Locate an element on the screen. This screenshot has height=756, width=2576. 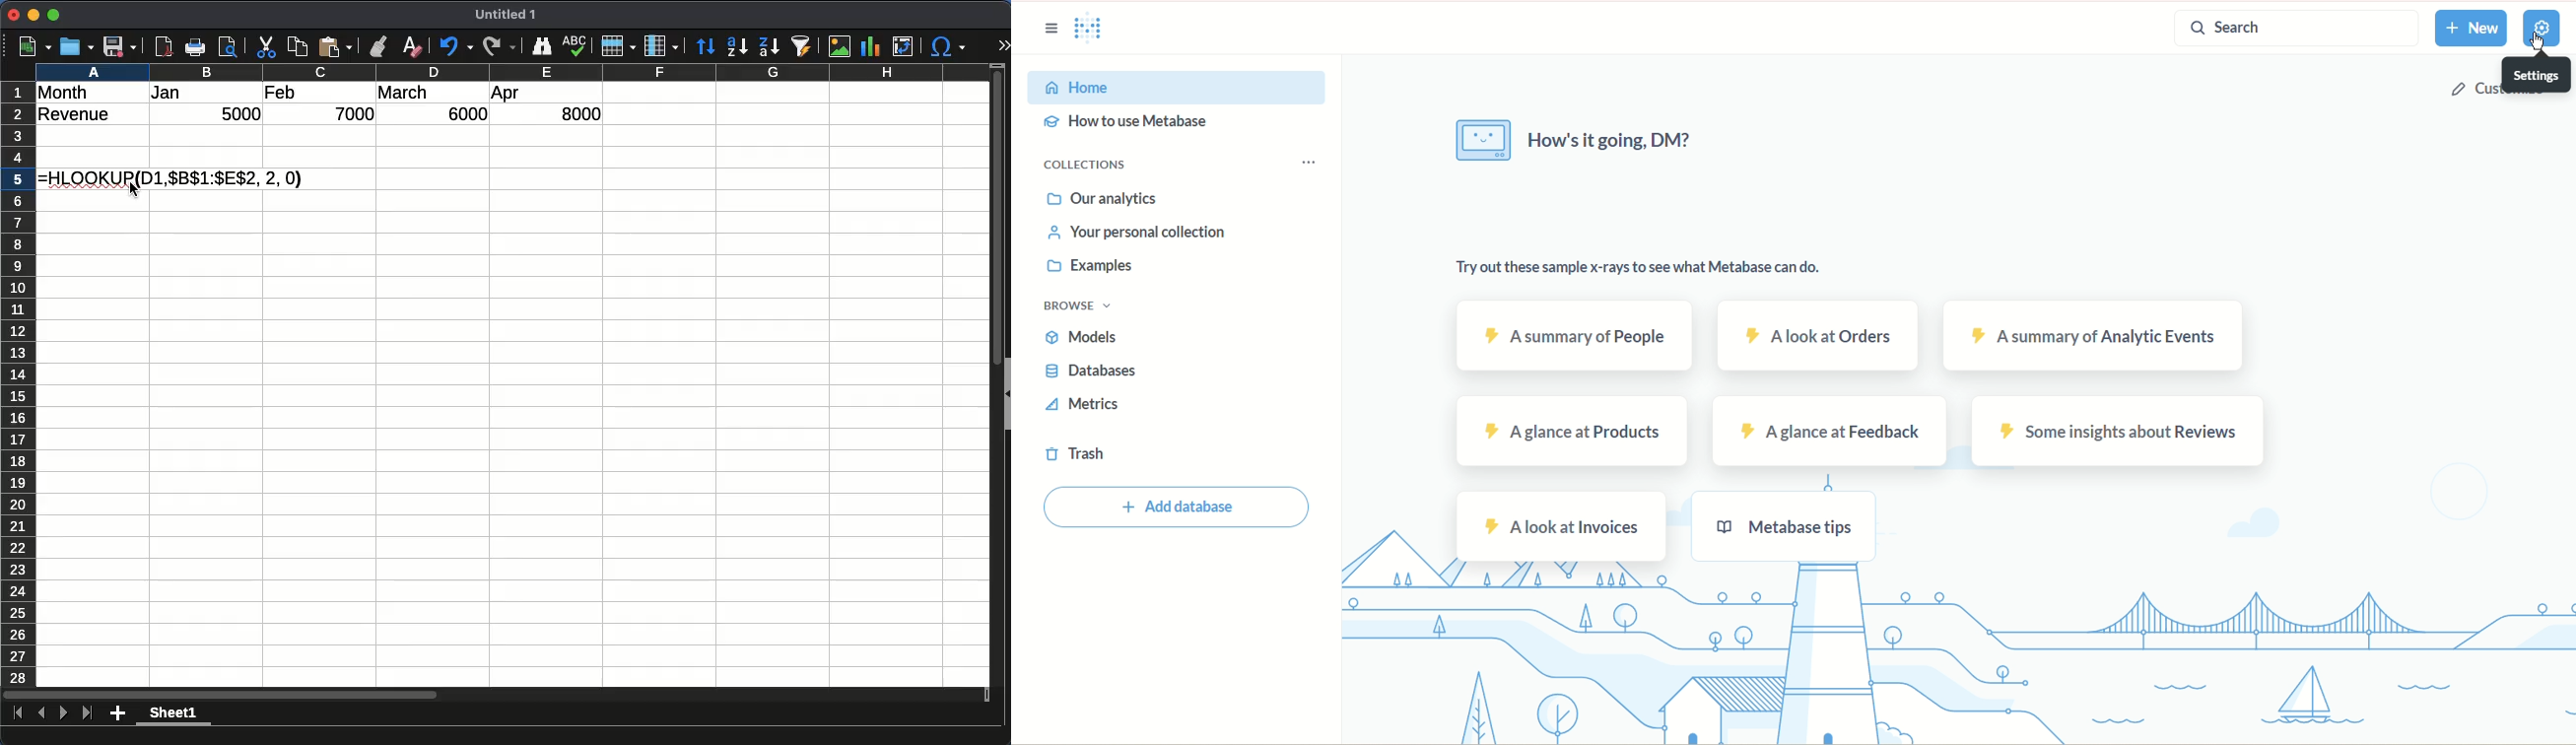
sort is located at coordinates (705, 47).